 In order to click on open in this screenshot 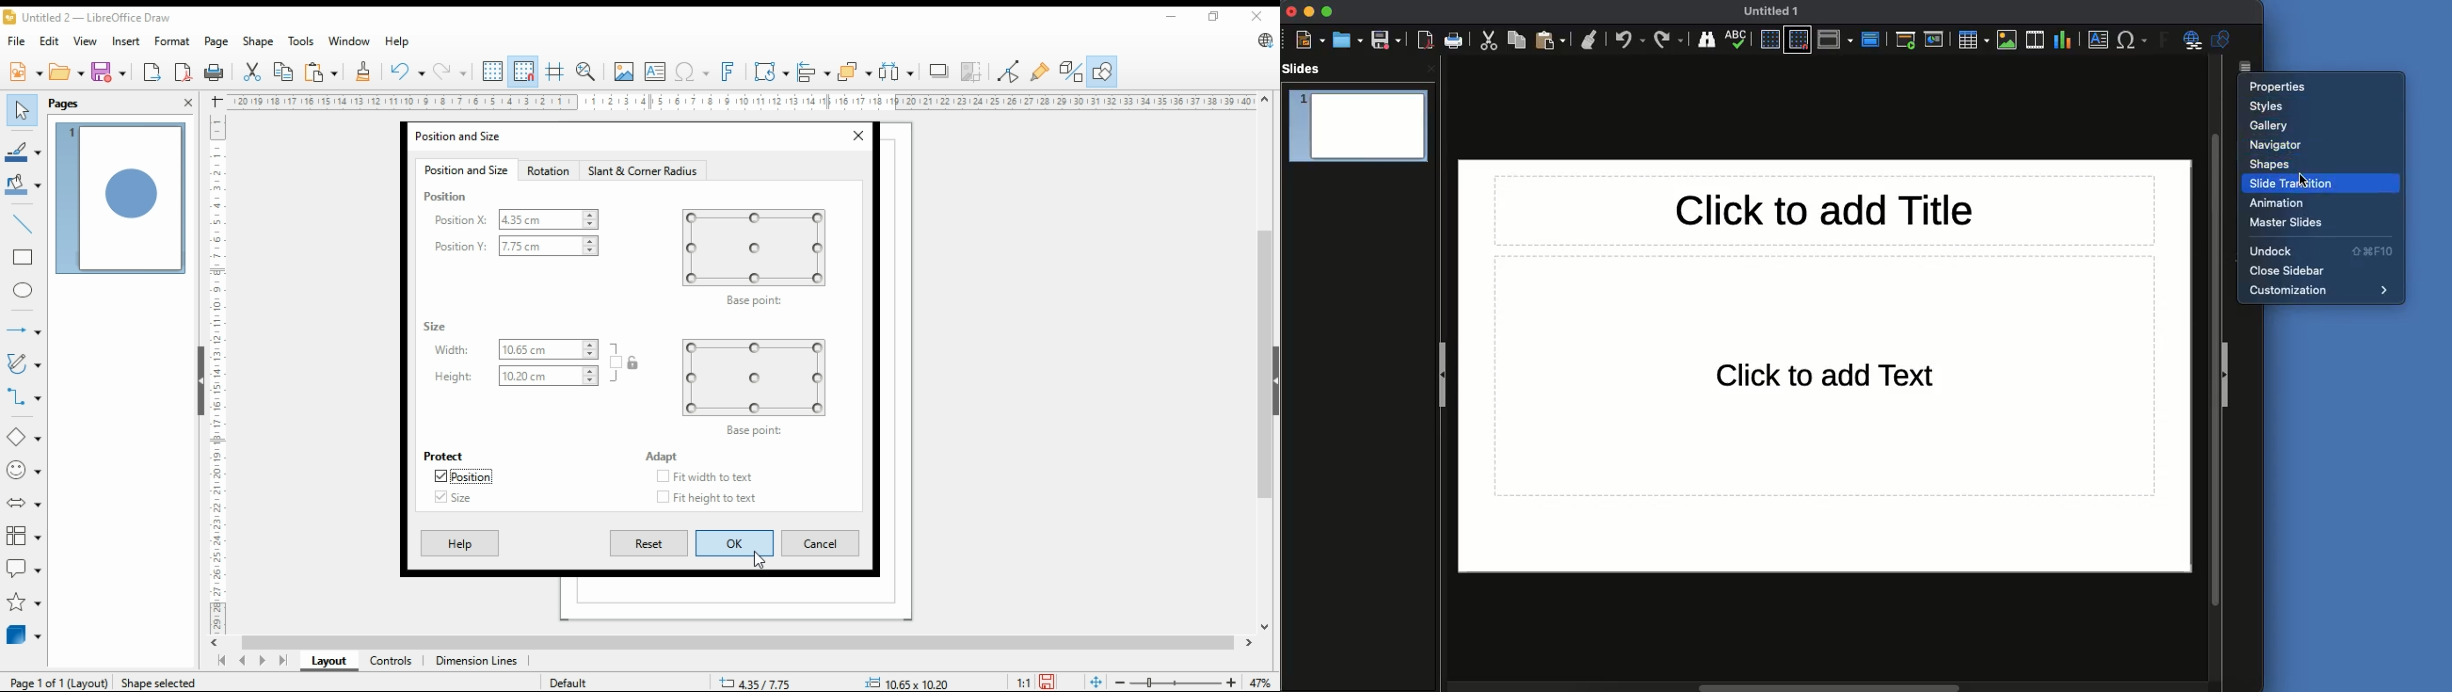, I will do `click(66, 71)`.